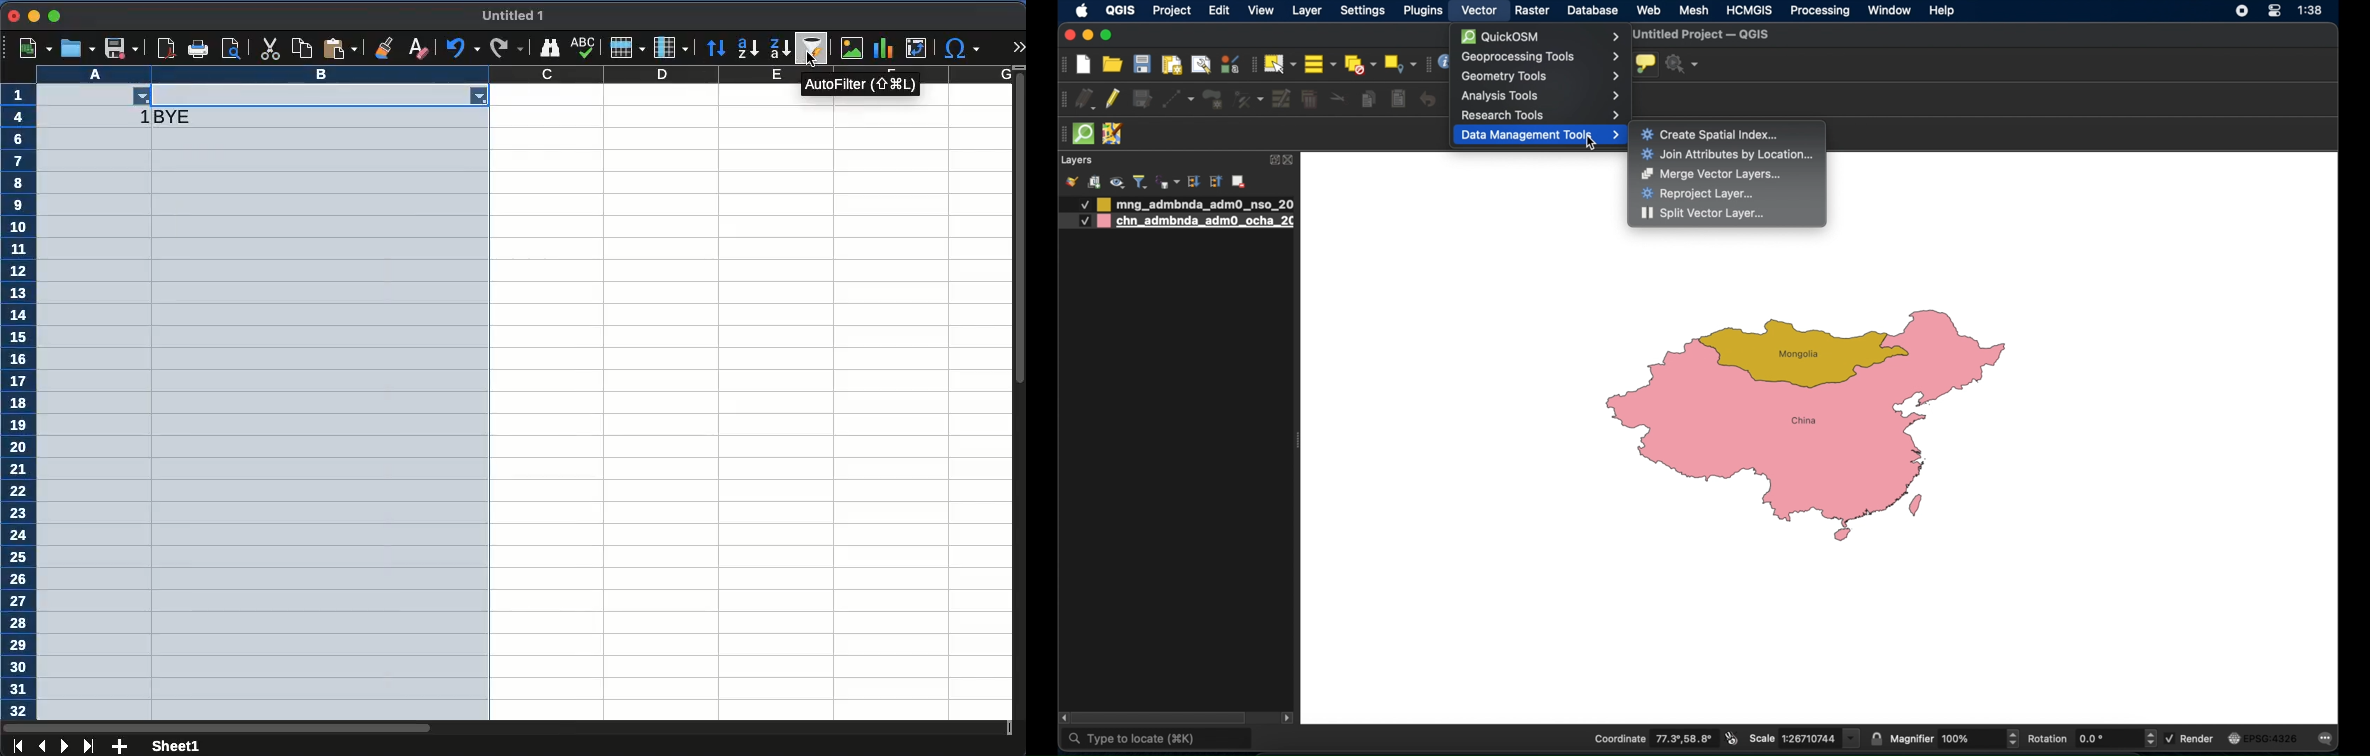  I want to click on descending , so click(782, 49).